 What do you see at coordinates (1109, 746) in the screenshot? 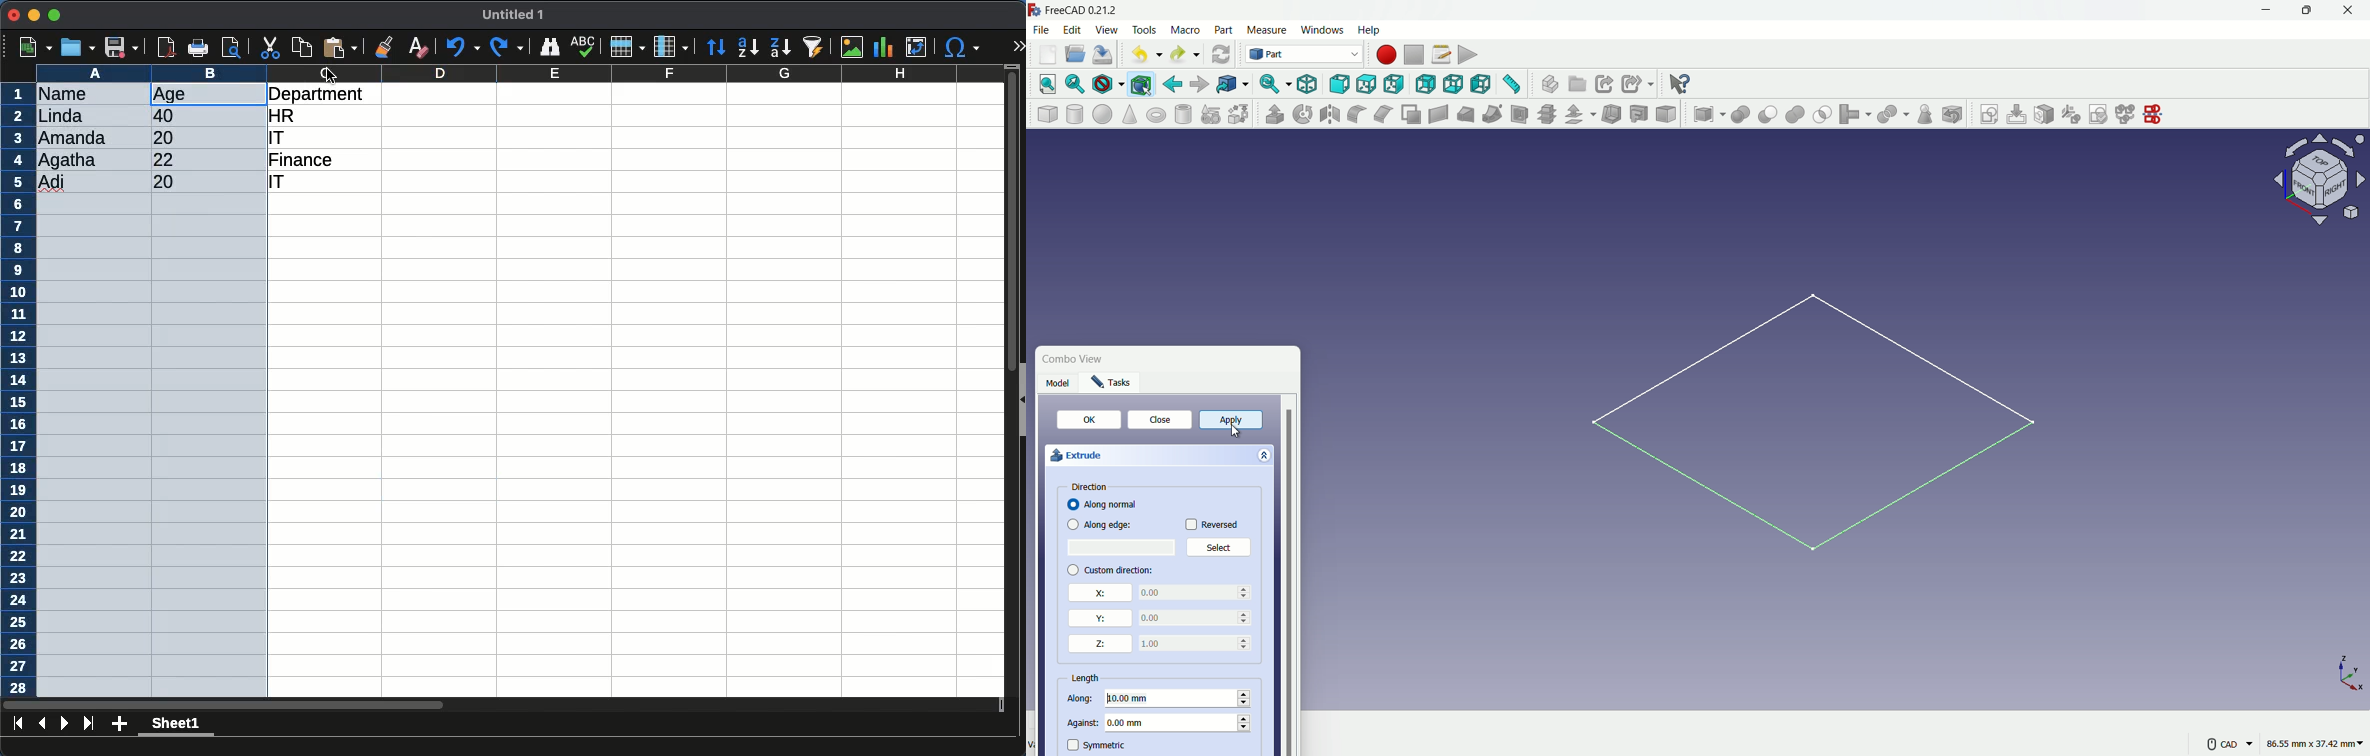
I see `symmetric` at bounding box center [1109, 746].